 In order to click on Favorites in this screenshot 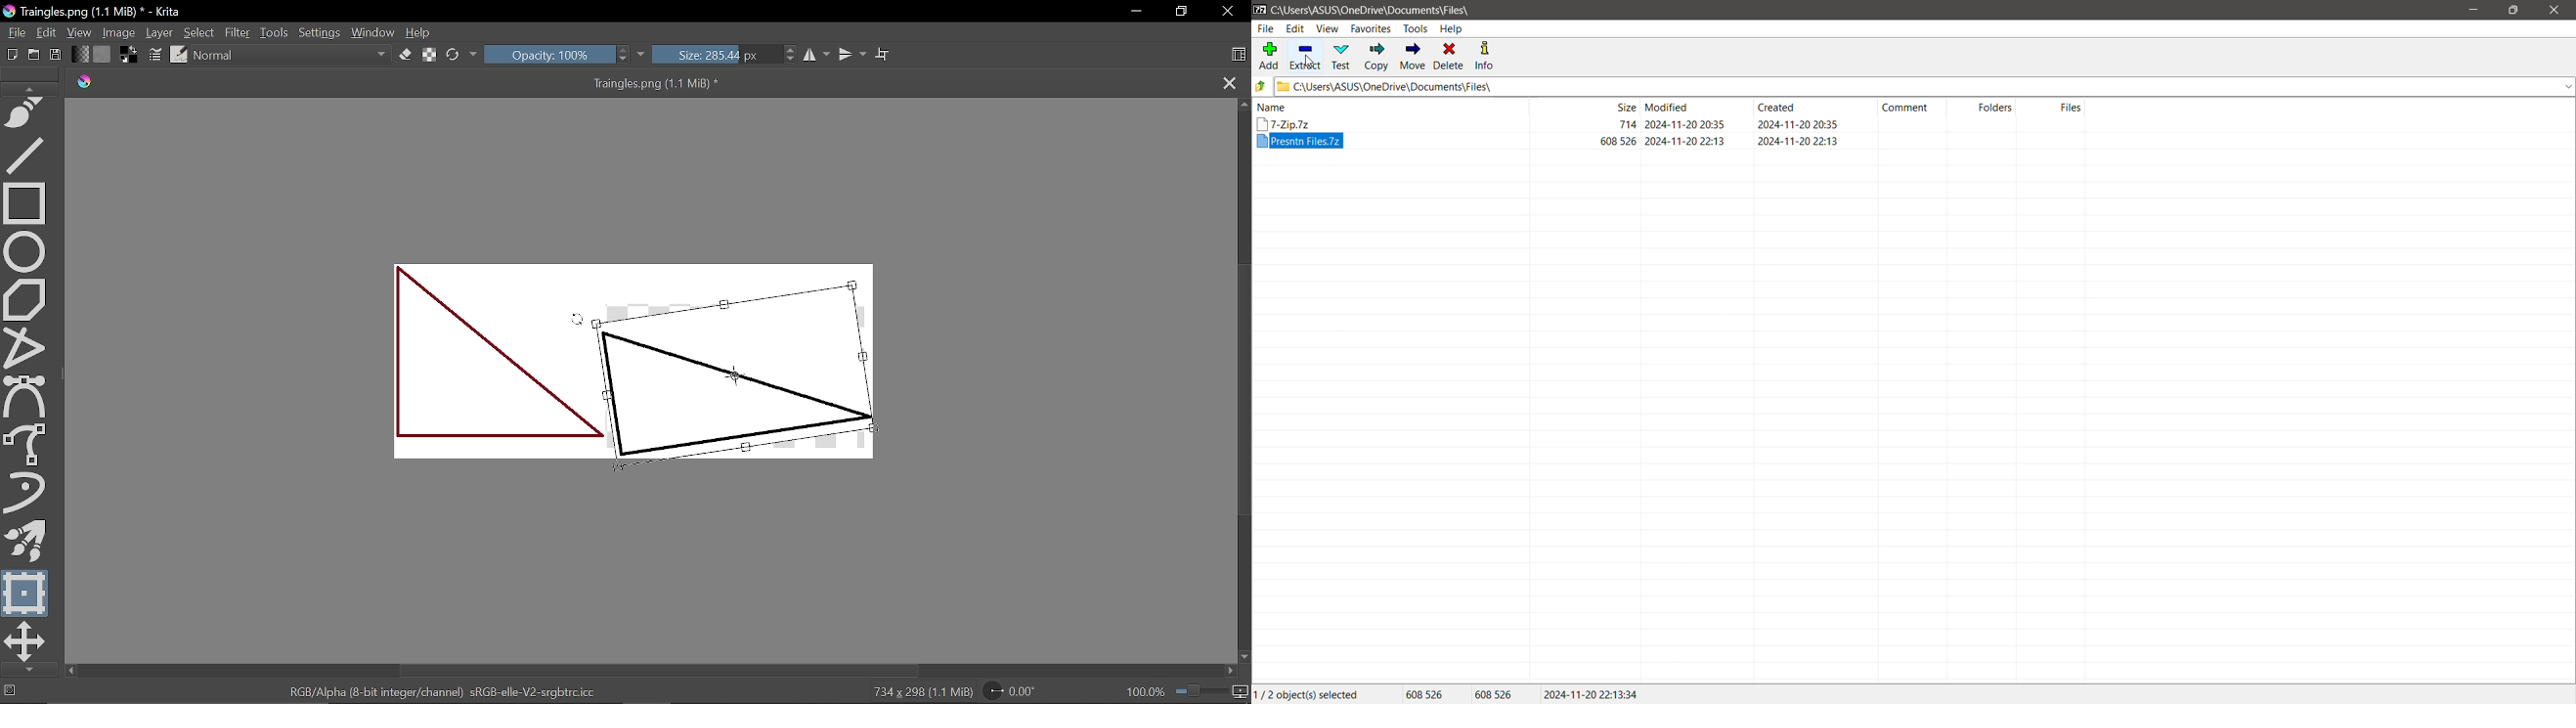, I will do `click(1371, 28)`.